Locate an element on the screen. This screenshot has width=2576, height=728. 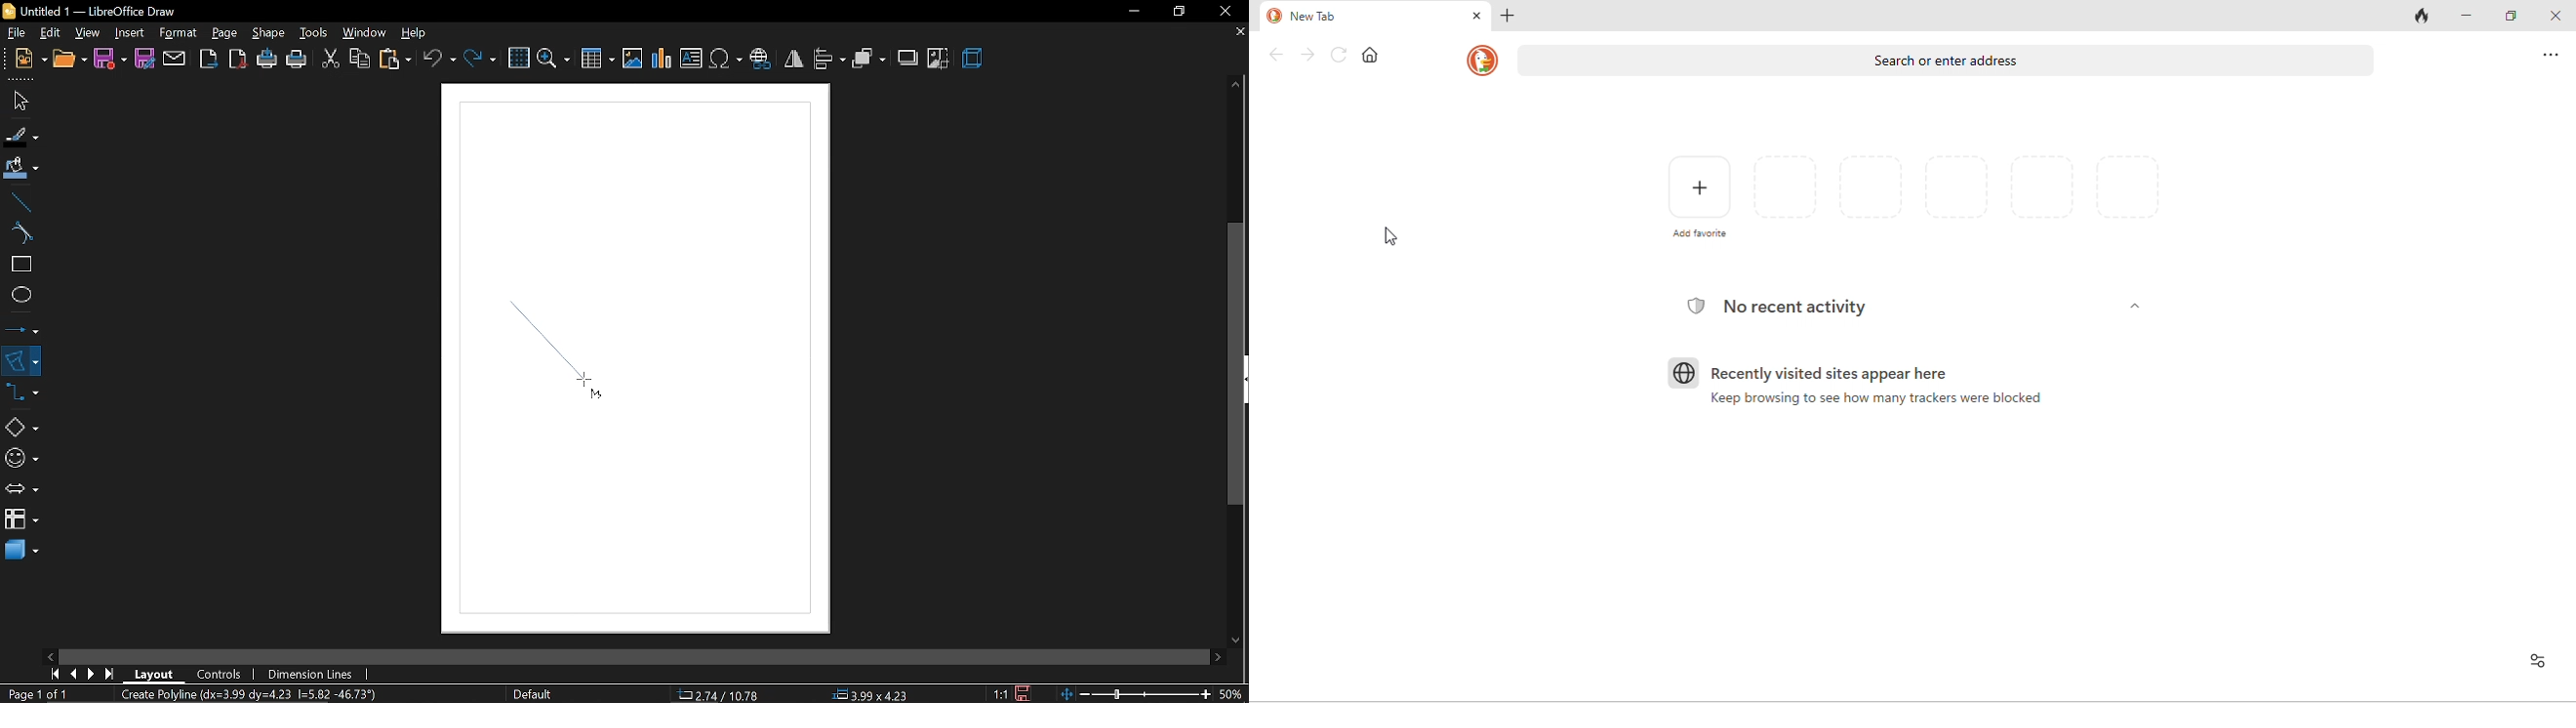
 more options is located at coordinates (2552, 55).